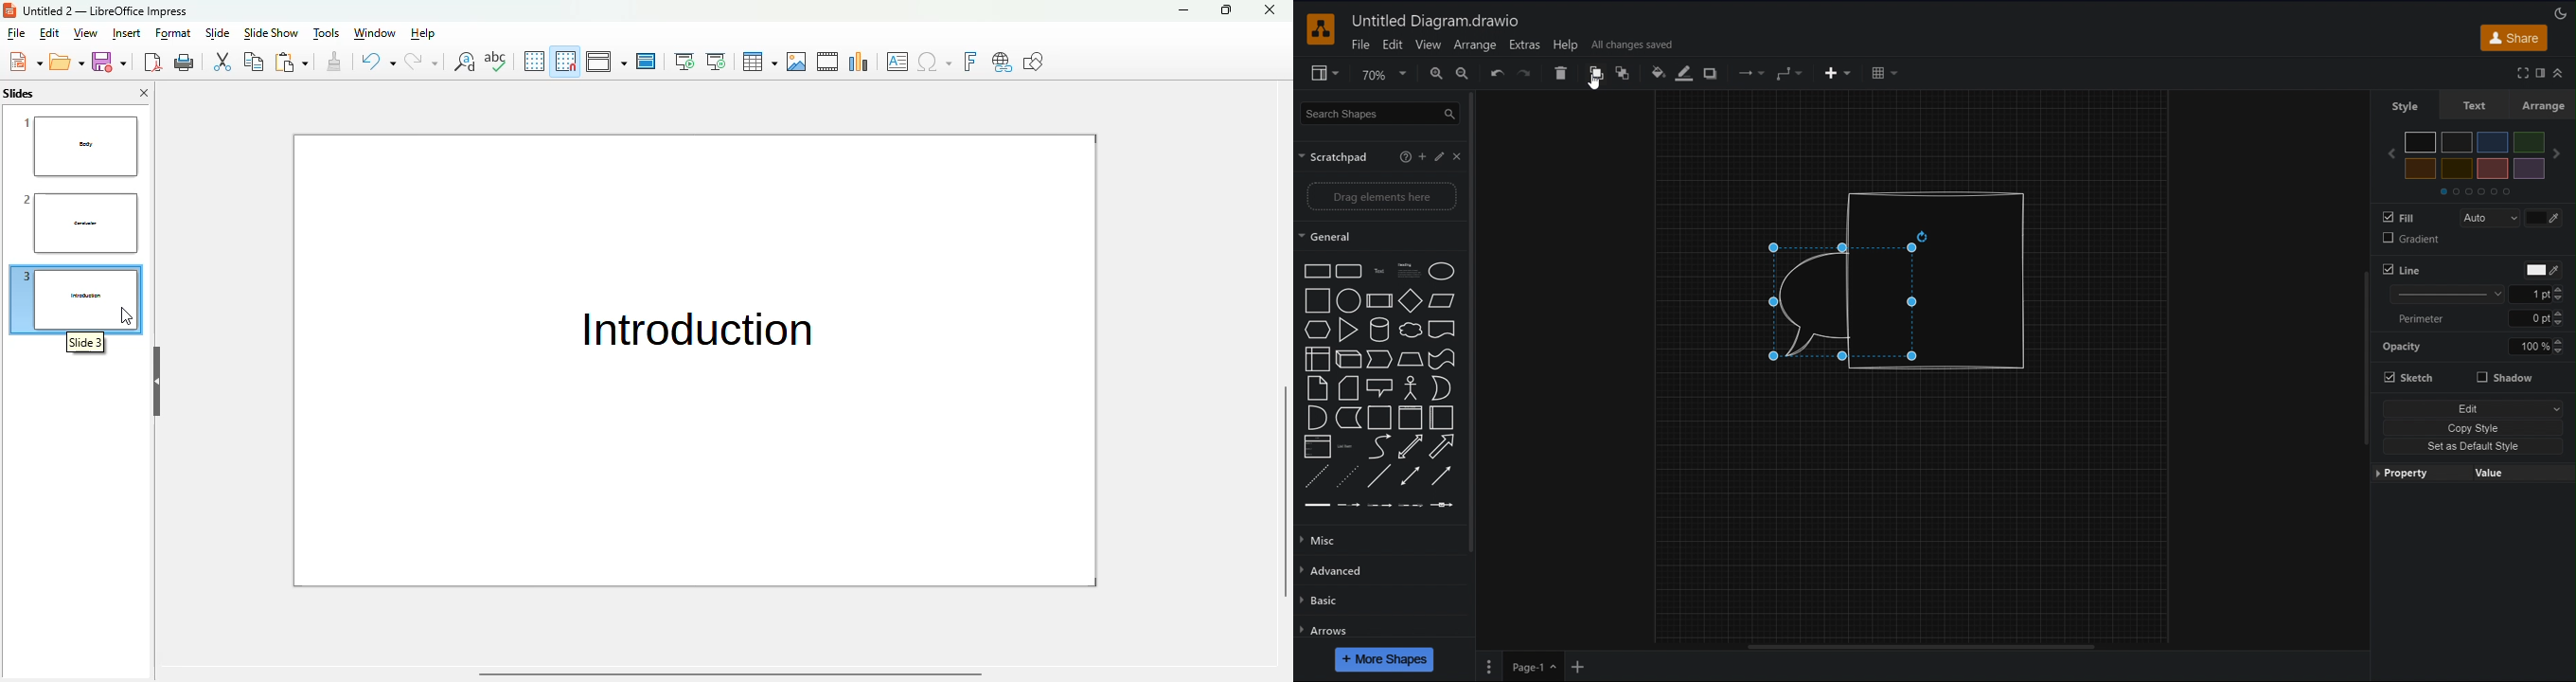 This screenshot has height=700, width=2576. What do you see at coordinates (2492, 218) in the screenshot?
I see `Auto` at bounding box center [2492, 218].